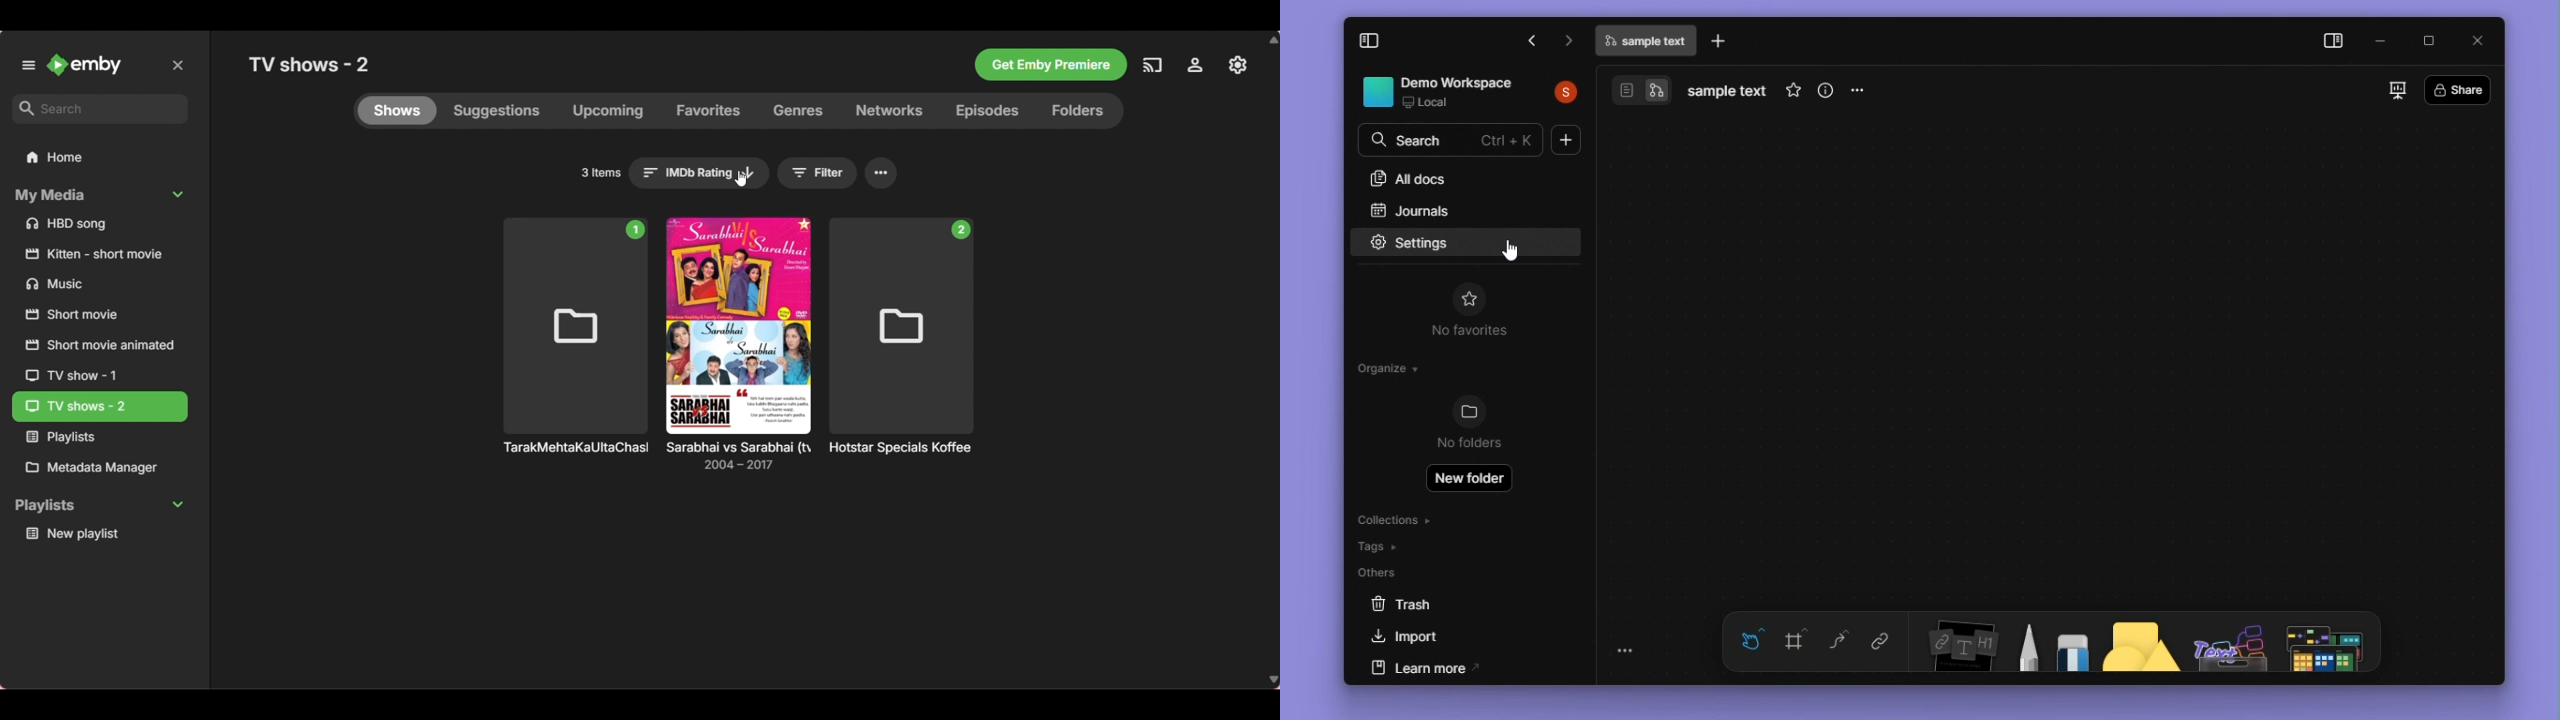  What do you see at coordinates (99, 468) in the screenshot?
I see `Metadata Manager` at bounding box center [99, 468].